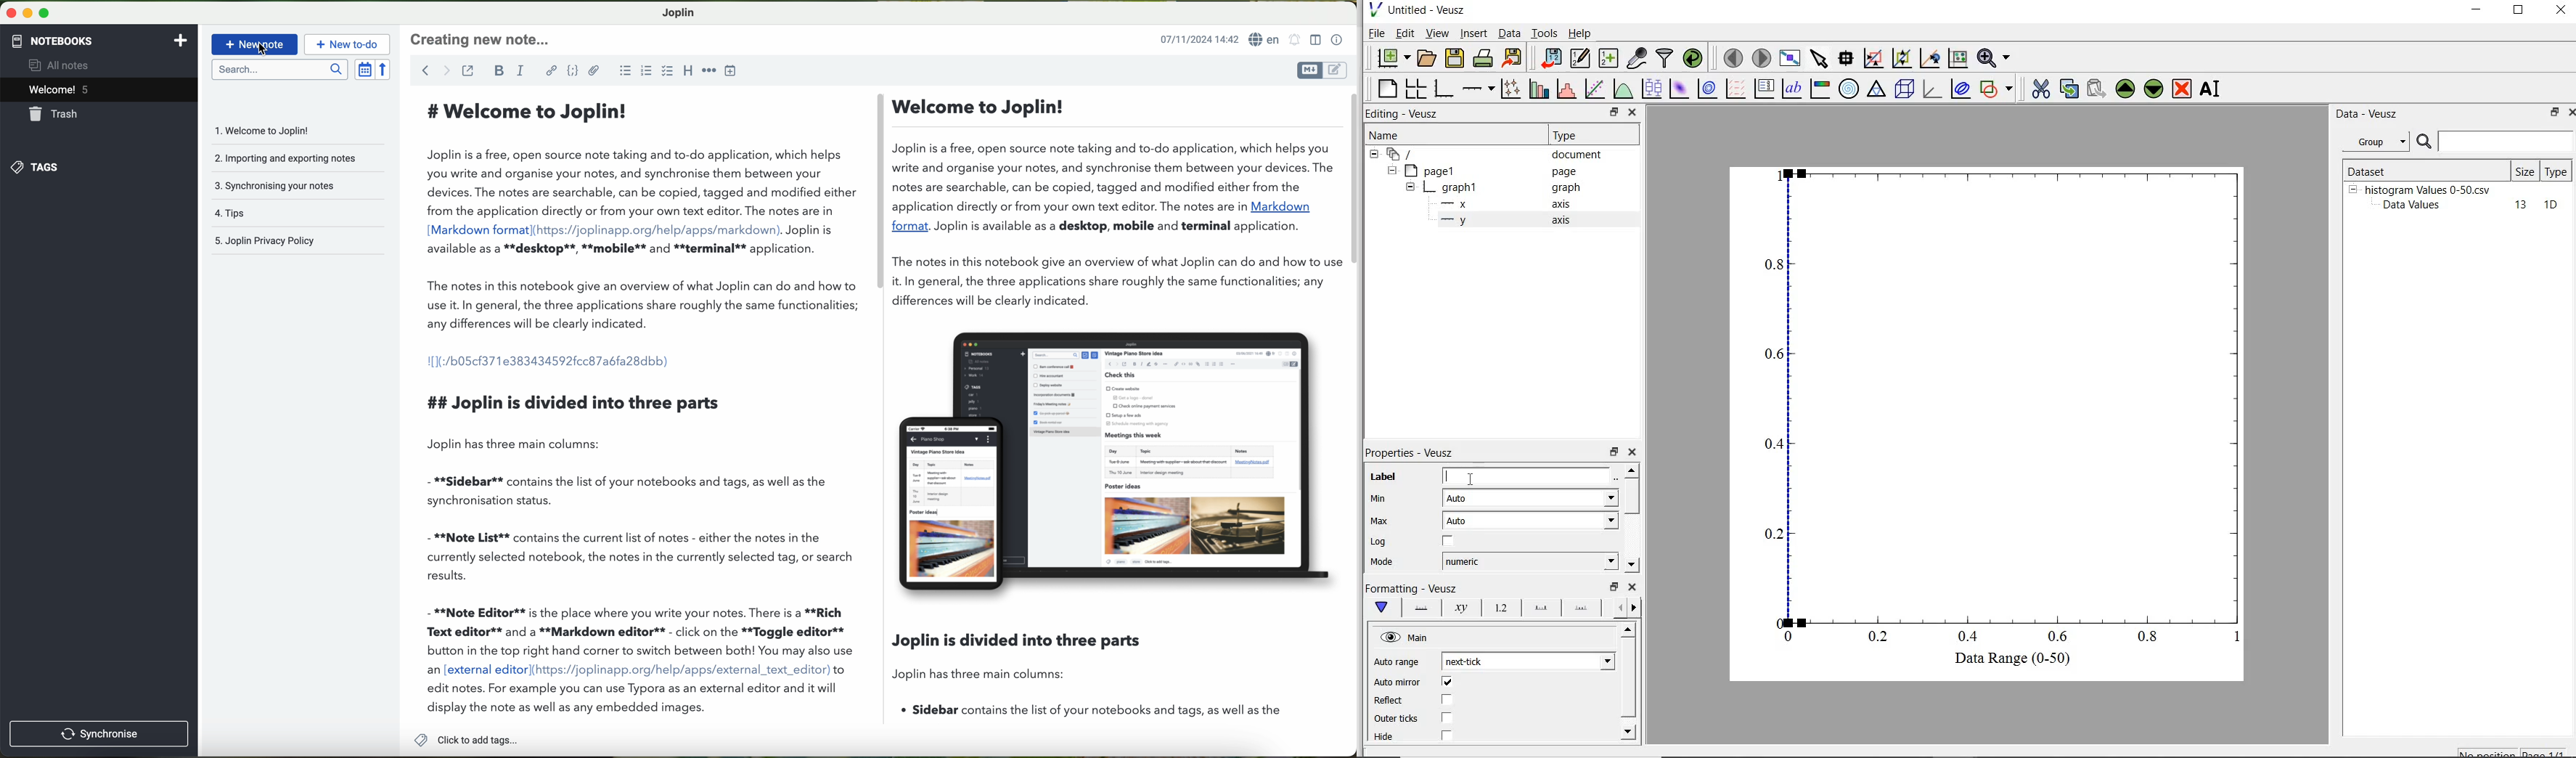 The width and height of the screenshot is (2576, 784). What do you see at coordinates (287, 132) in the screenshot?
I see `welcome to joplin` at bounding box center [287, 132].